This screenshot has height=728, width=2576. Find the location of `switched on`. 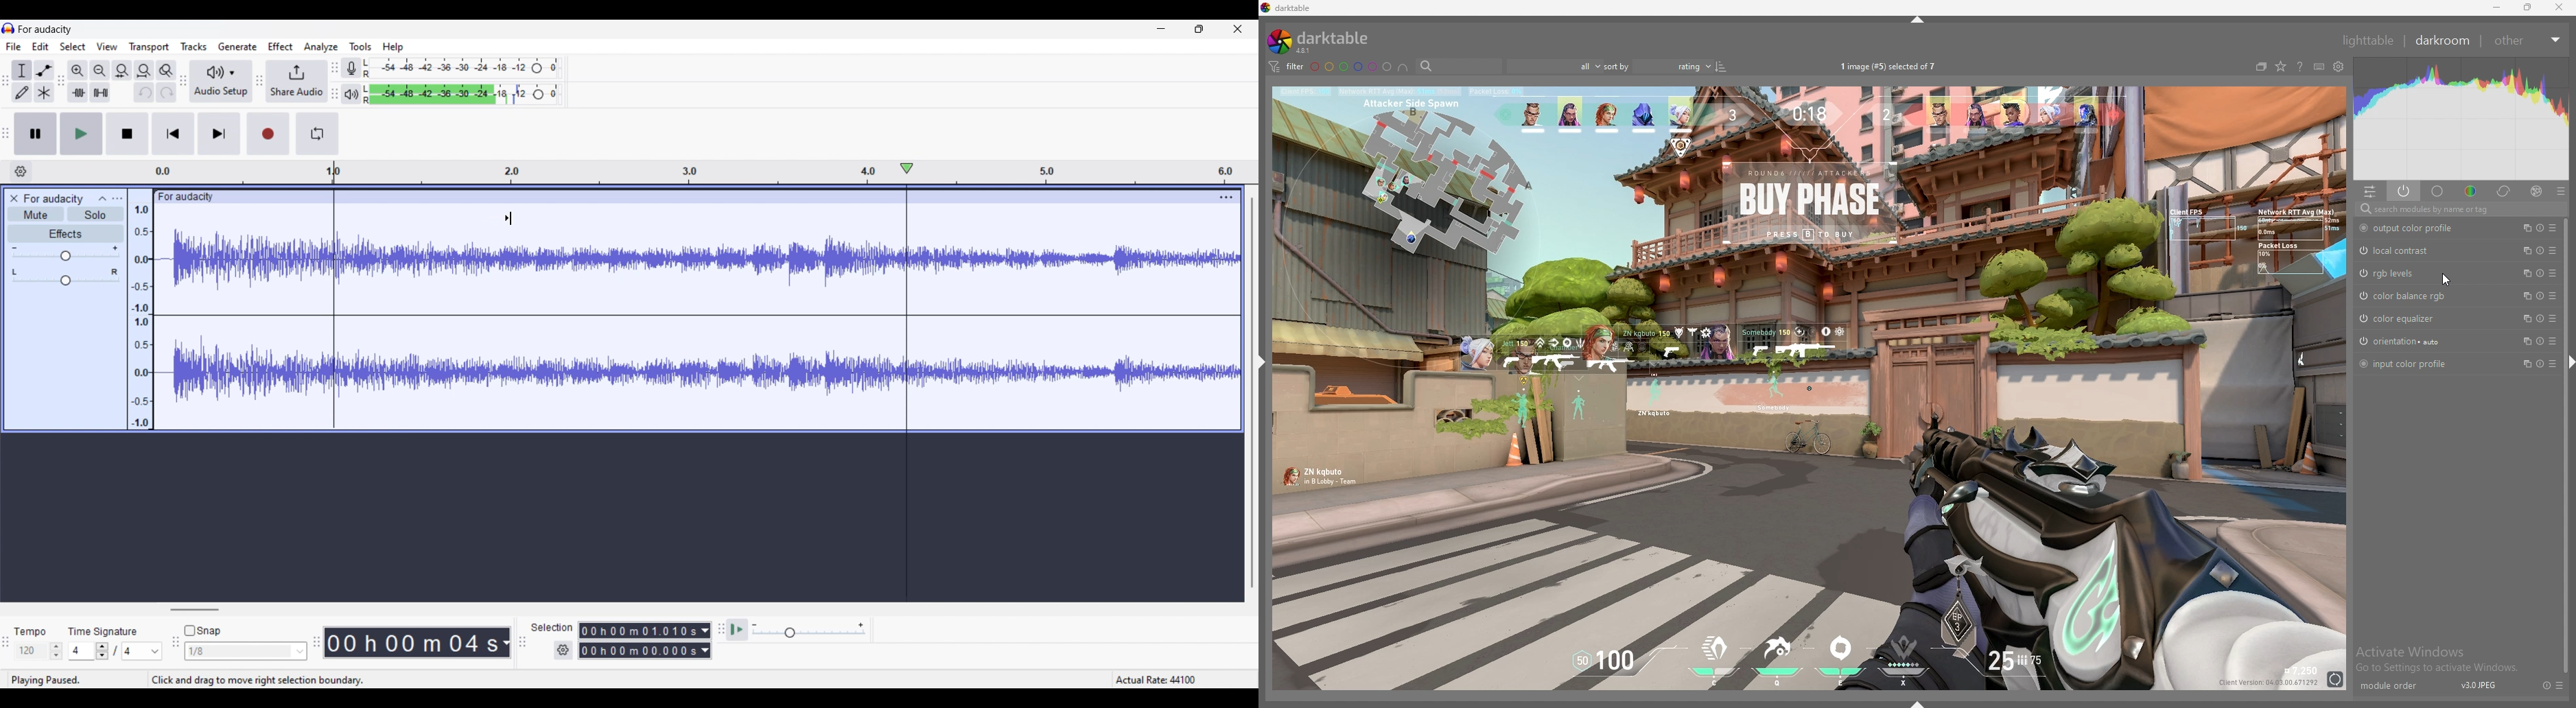

switched on is located at coordinates (2363, 362).